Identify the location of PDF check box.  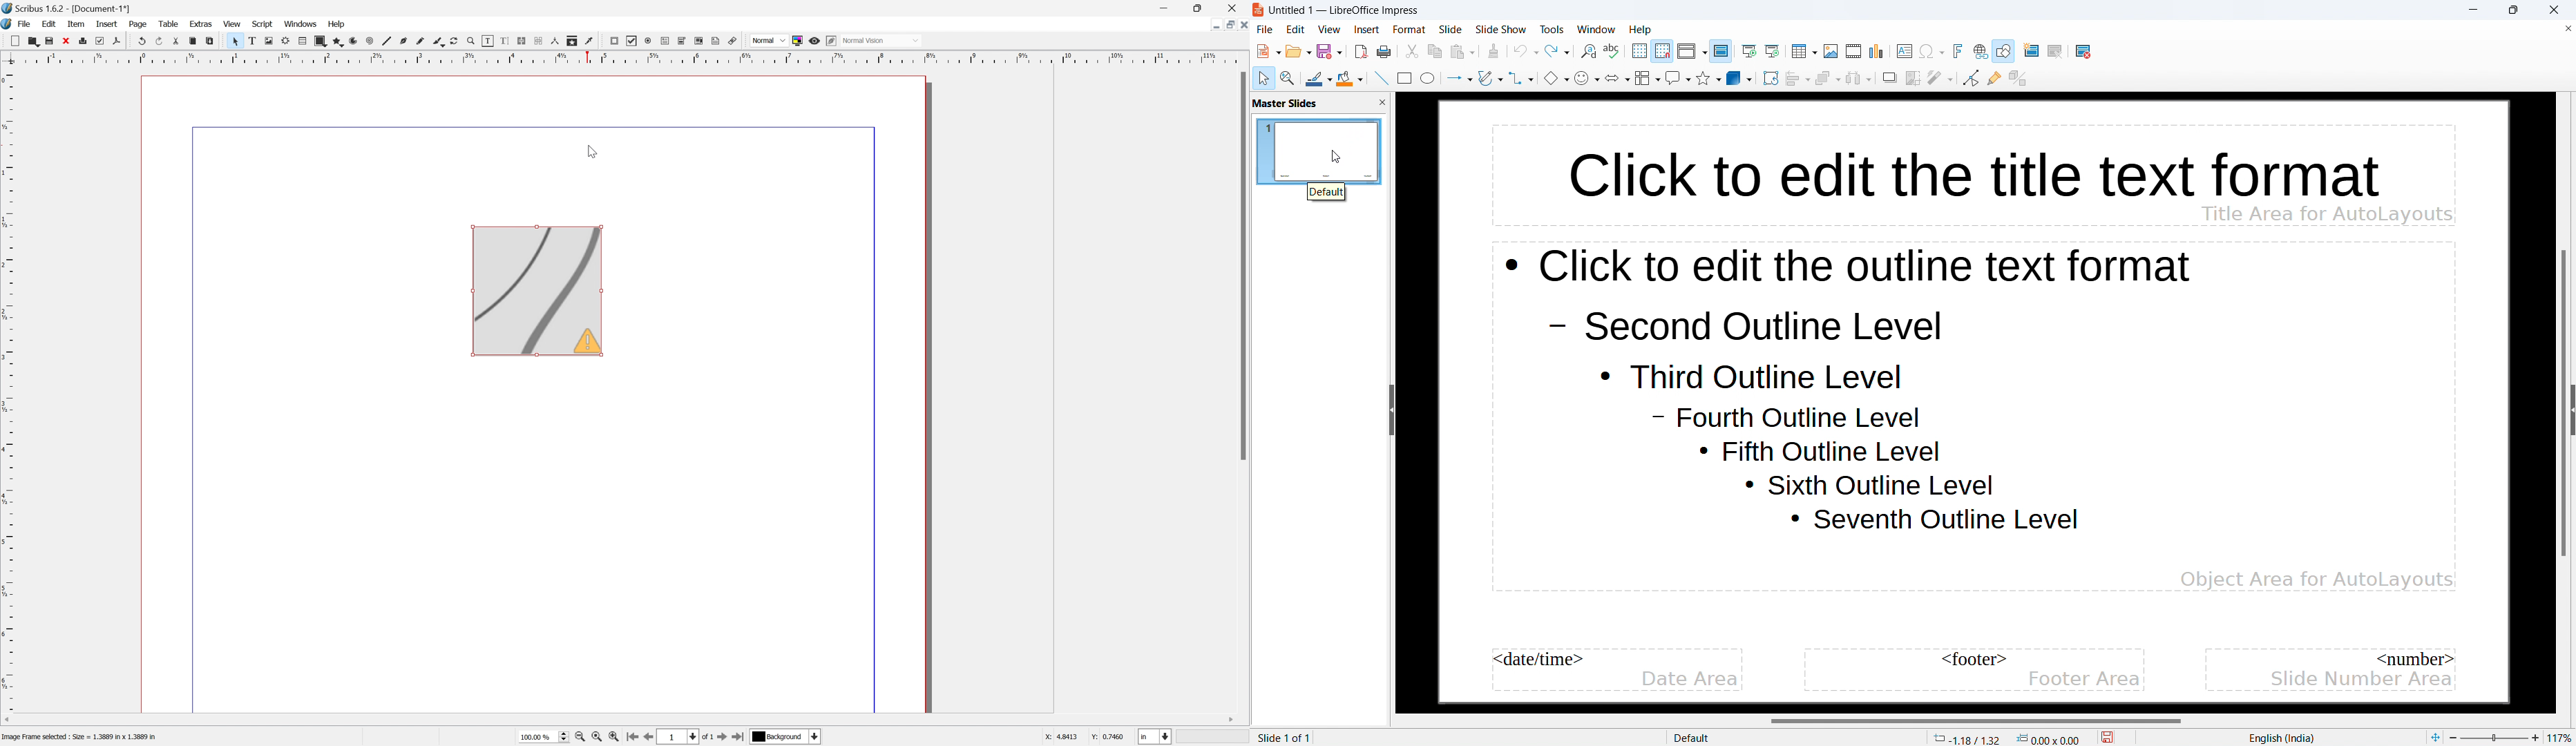
(635, 41).